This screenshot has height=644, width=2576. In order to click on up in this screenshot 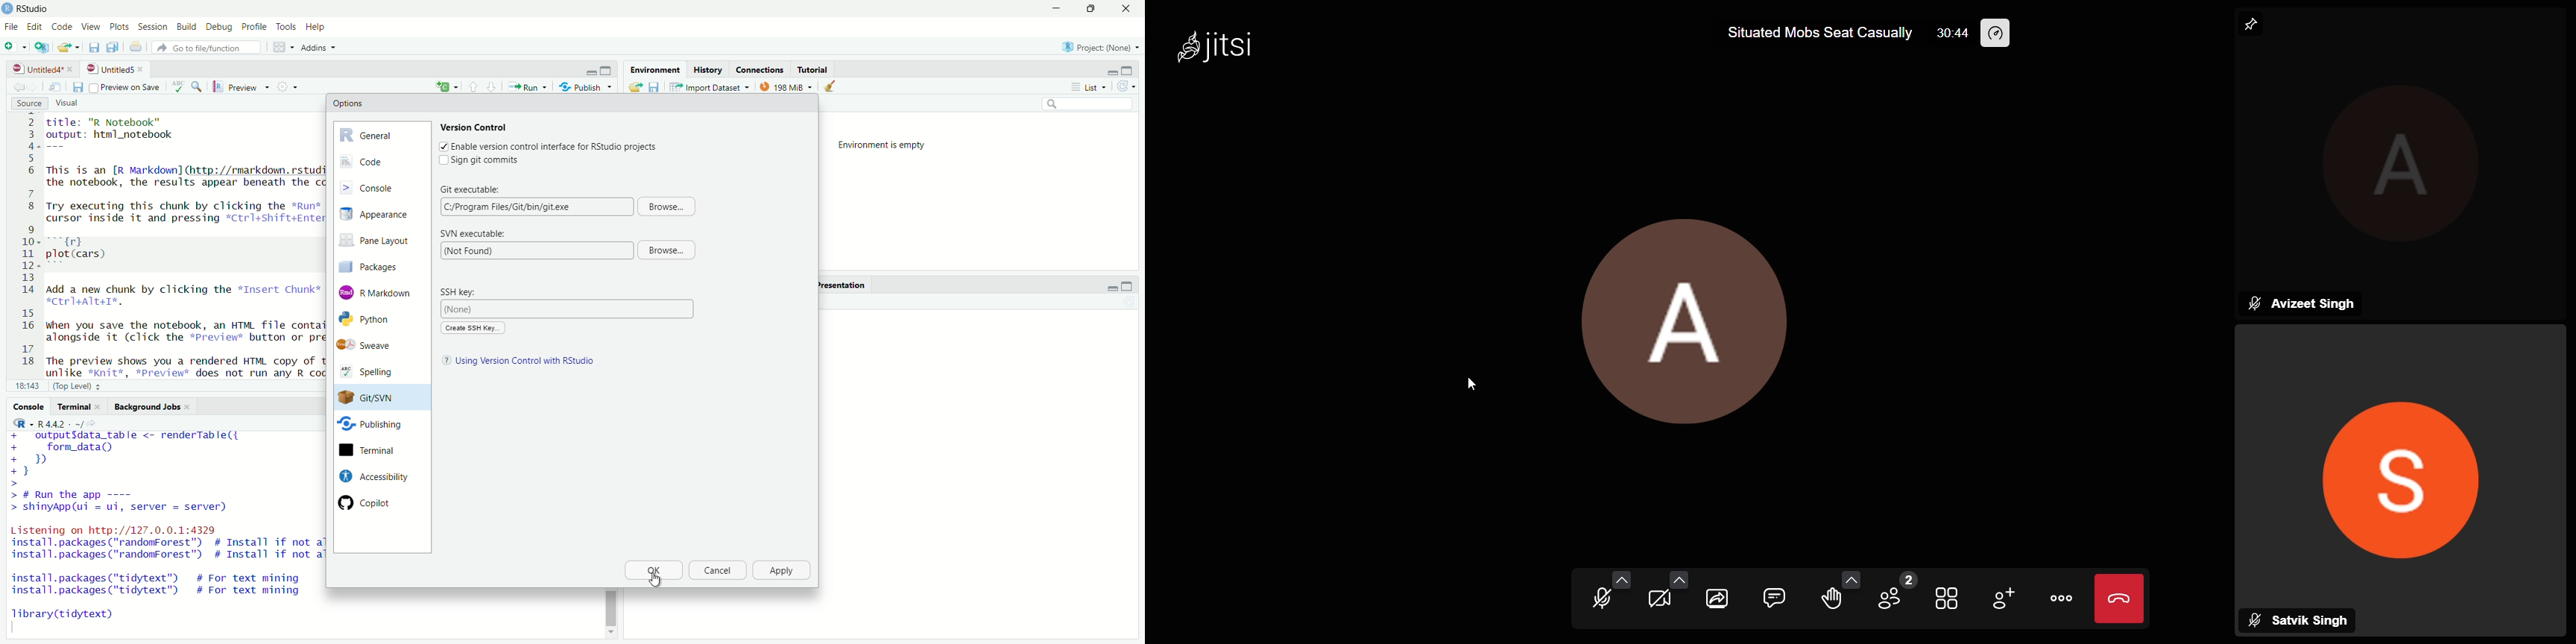, I will do `click(492, 86)`.